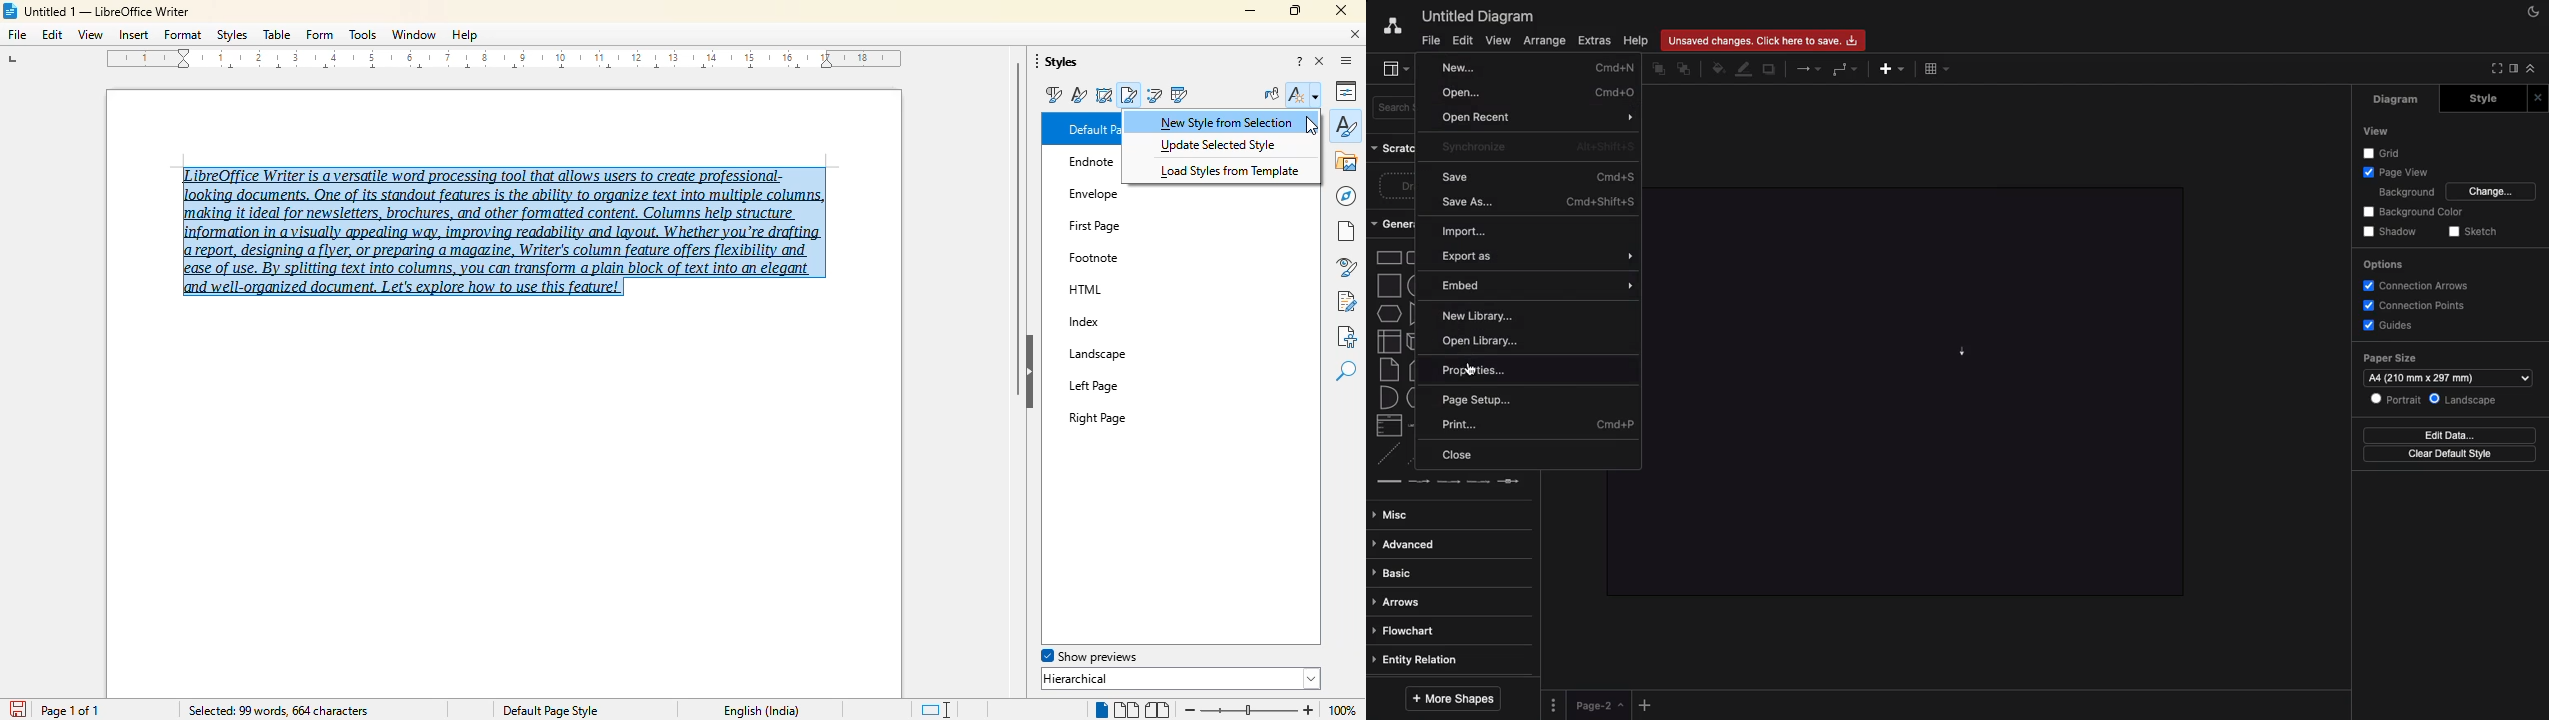 Image resolution: width=2576 pixels, height=728 pixels. What do you see at coordinates (2483, 99) in the screenshot?
I see `Style` at bounding box center [2483, 99].